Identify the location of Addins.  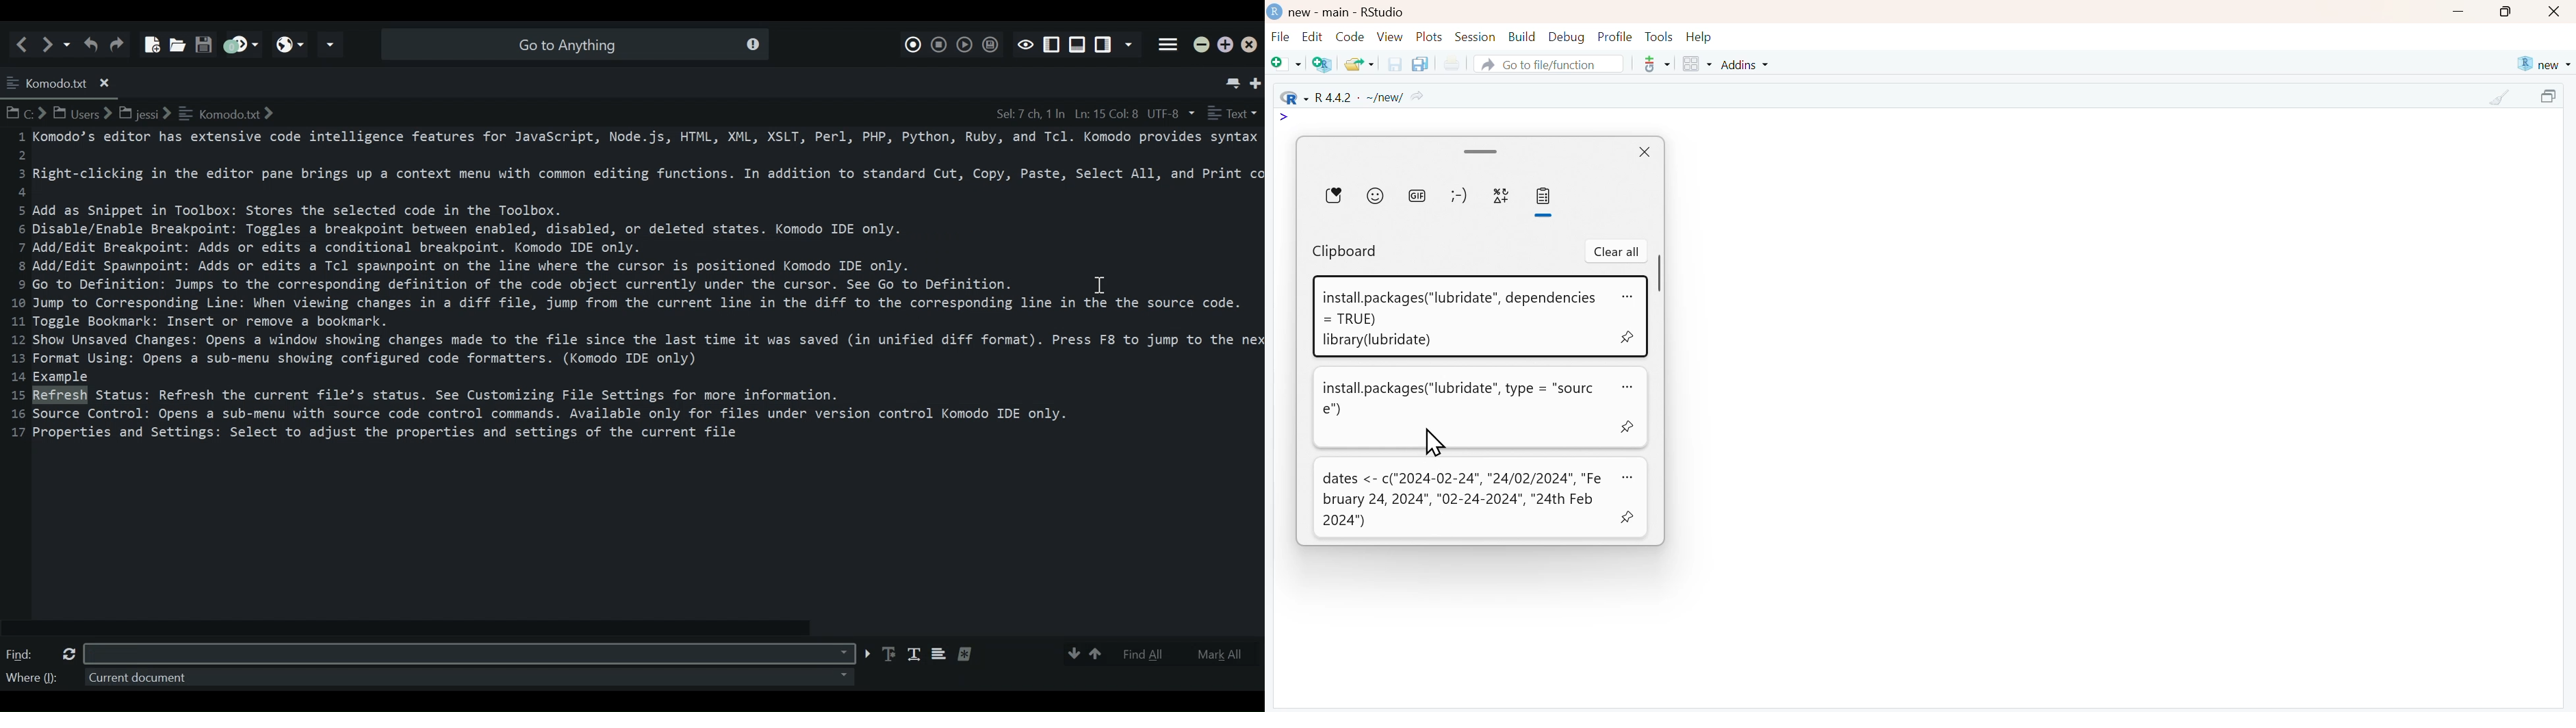
(1747, 64).